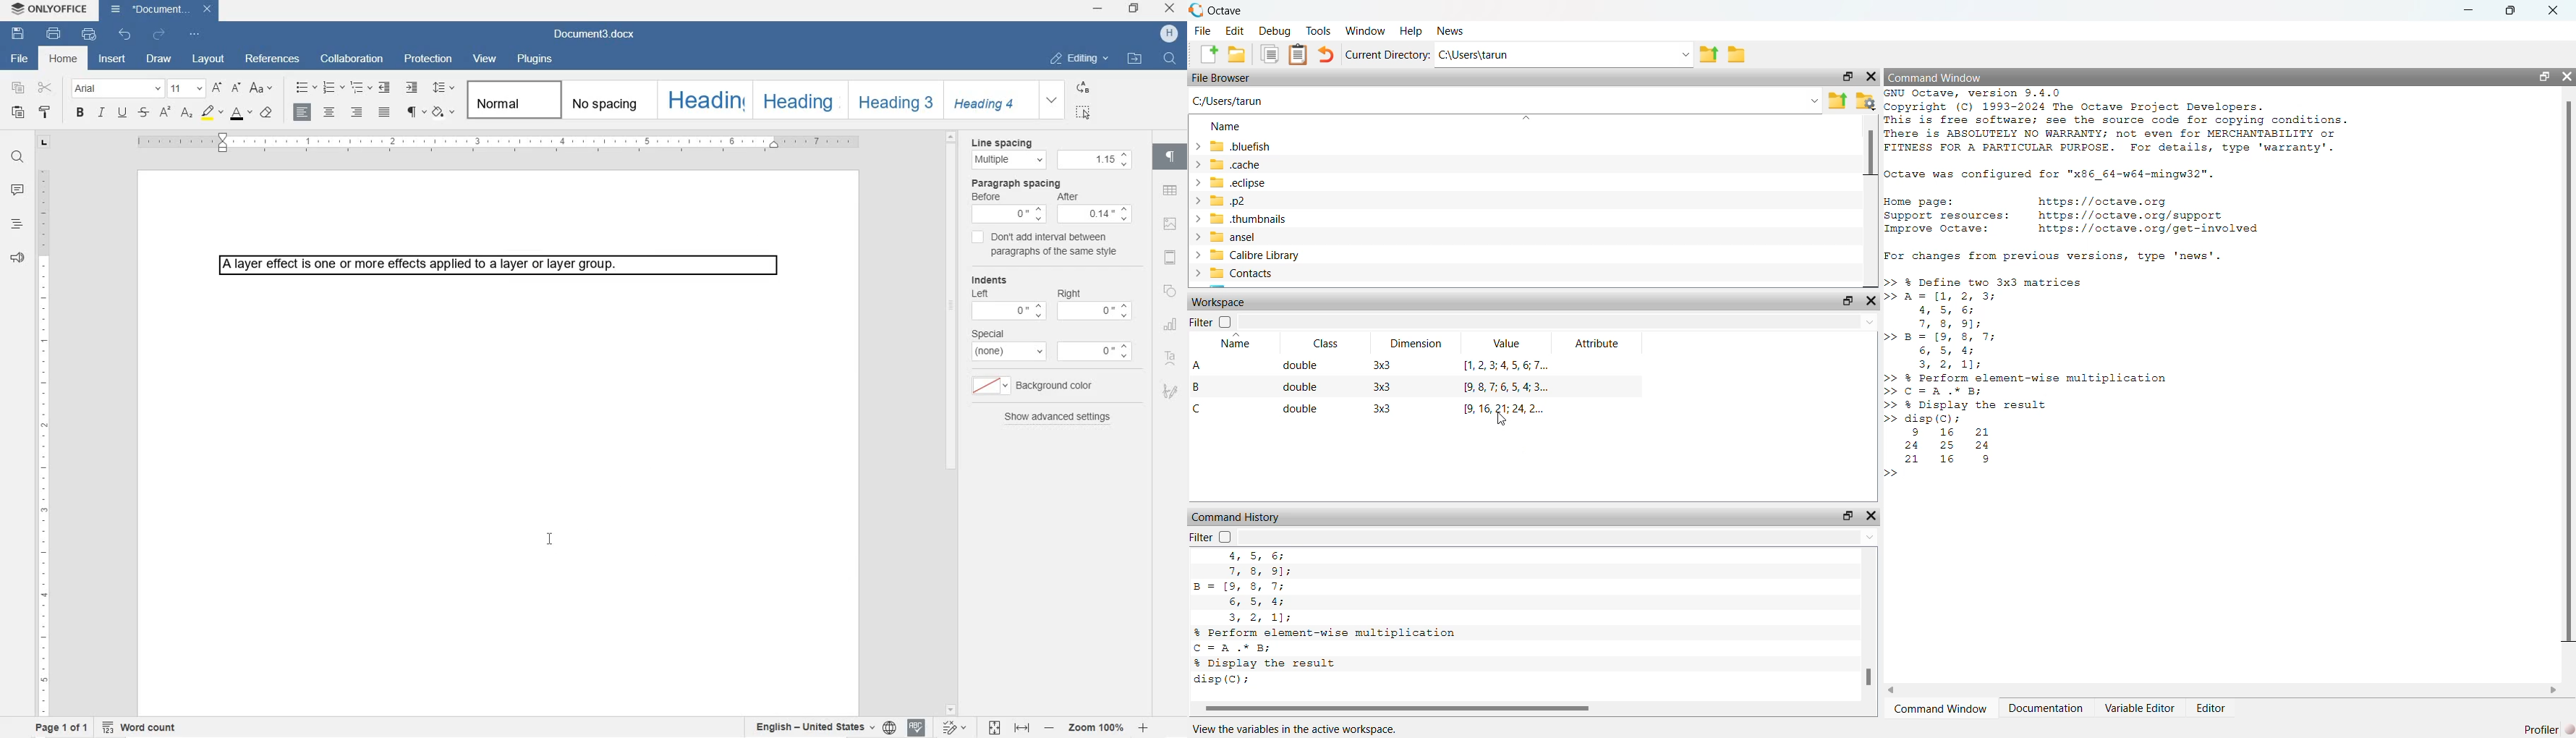 The width and height of the screenshot is (2576, 756). I want to click on A layer effect is one or more effects applied to a layer or layer group., so click(503, 268).